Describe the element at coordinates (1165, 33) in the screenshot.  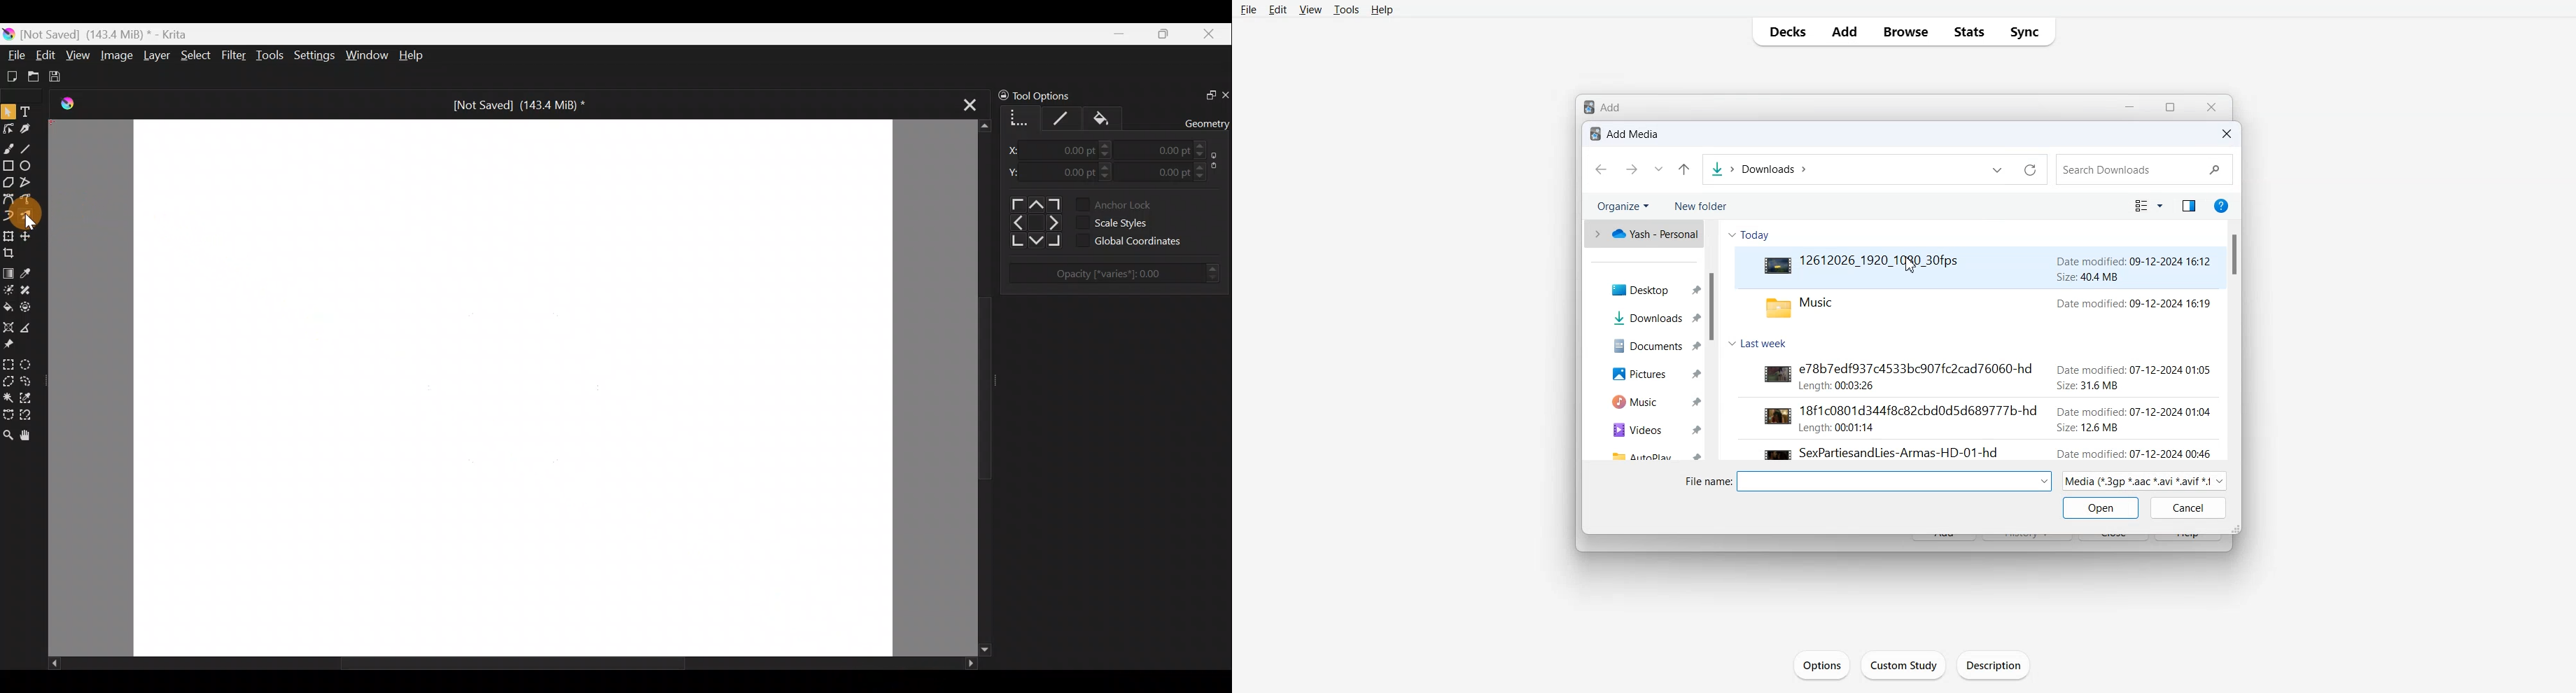
I see `Maximize` at that location.